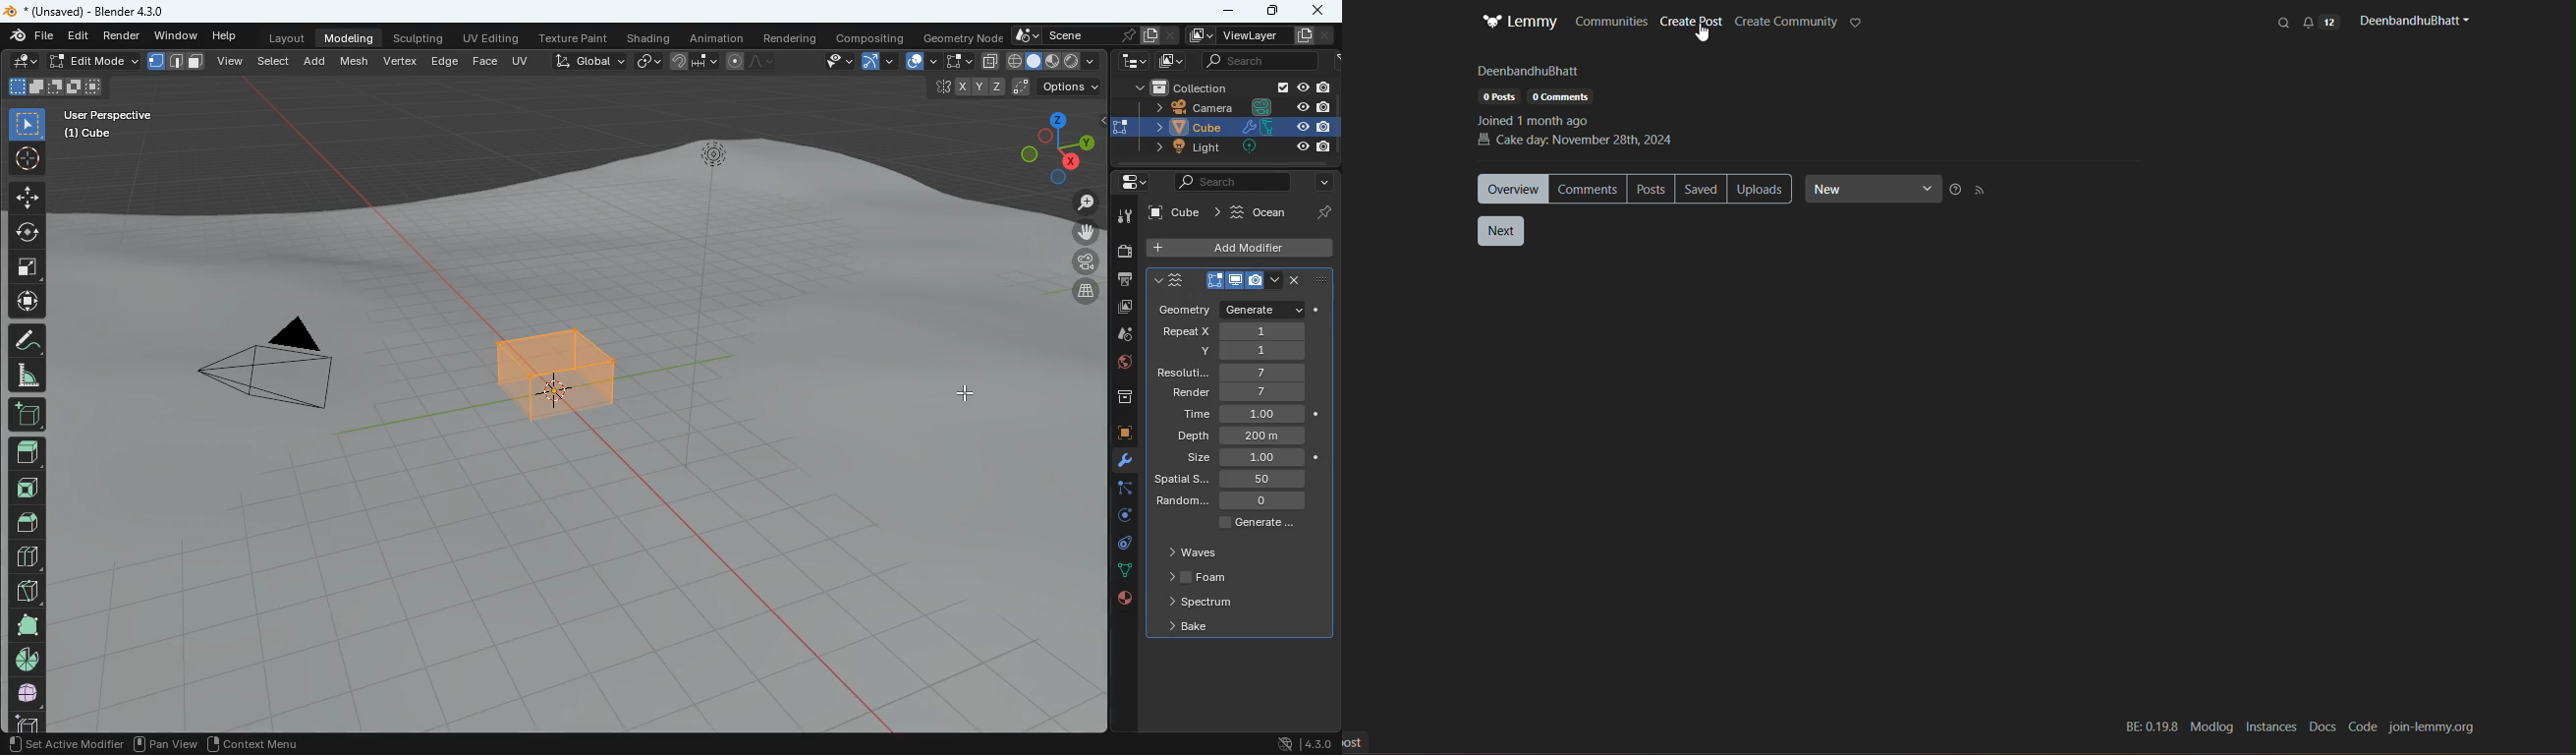  Describe the element at coordinates (2273, 727) in the screenshot. I see `Instances` at that location.